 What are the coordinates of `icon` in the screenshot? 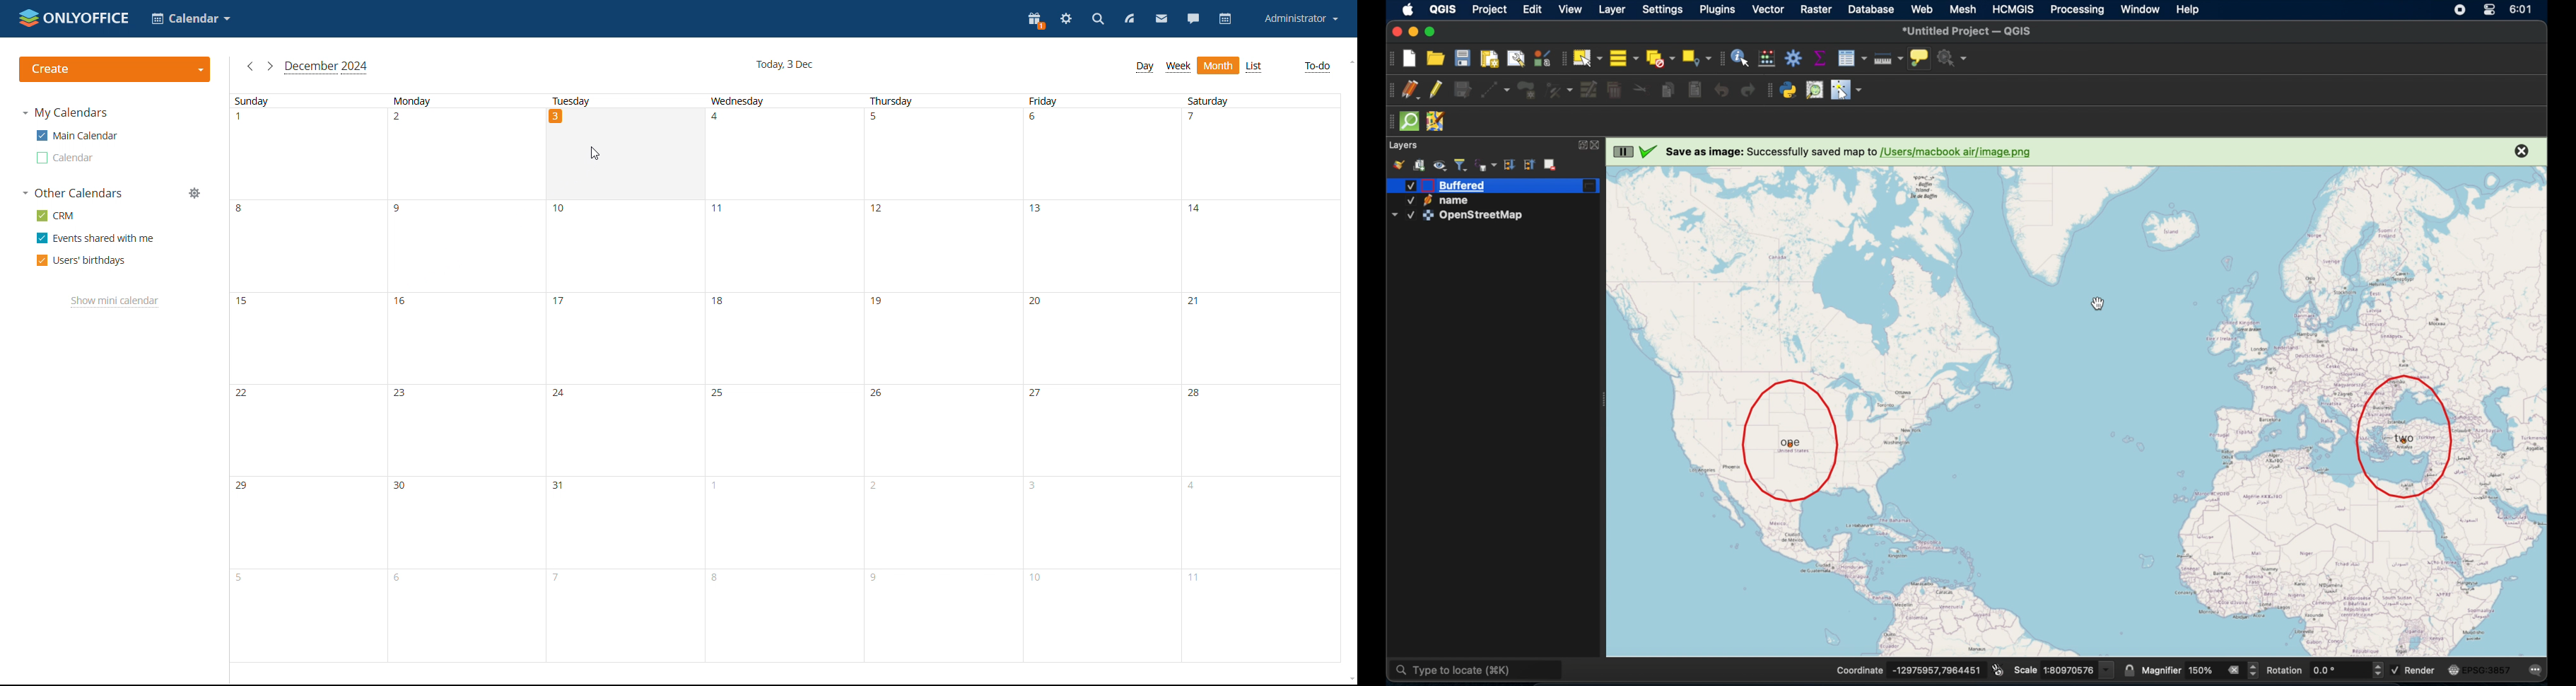 It's located at (1428, 215).